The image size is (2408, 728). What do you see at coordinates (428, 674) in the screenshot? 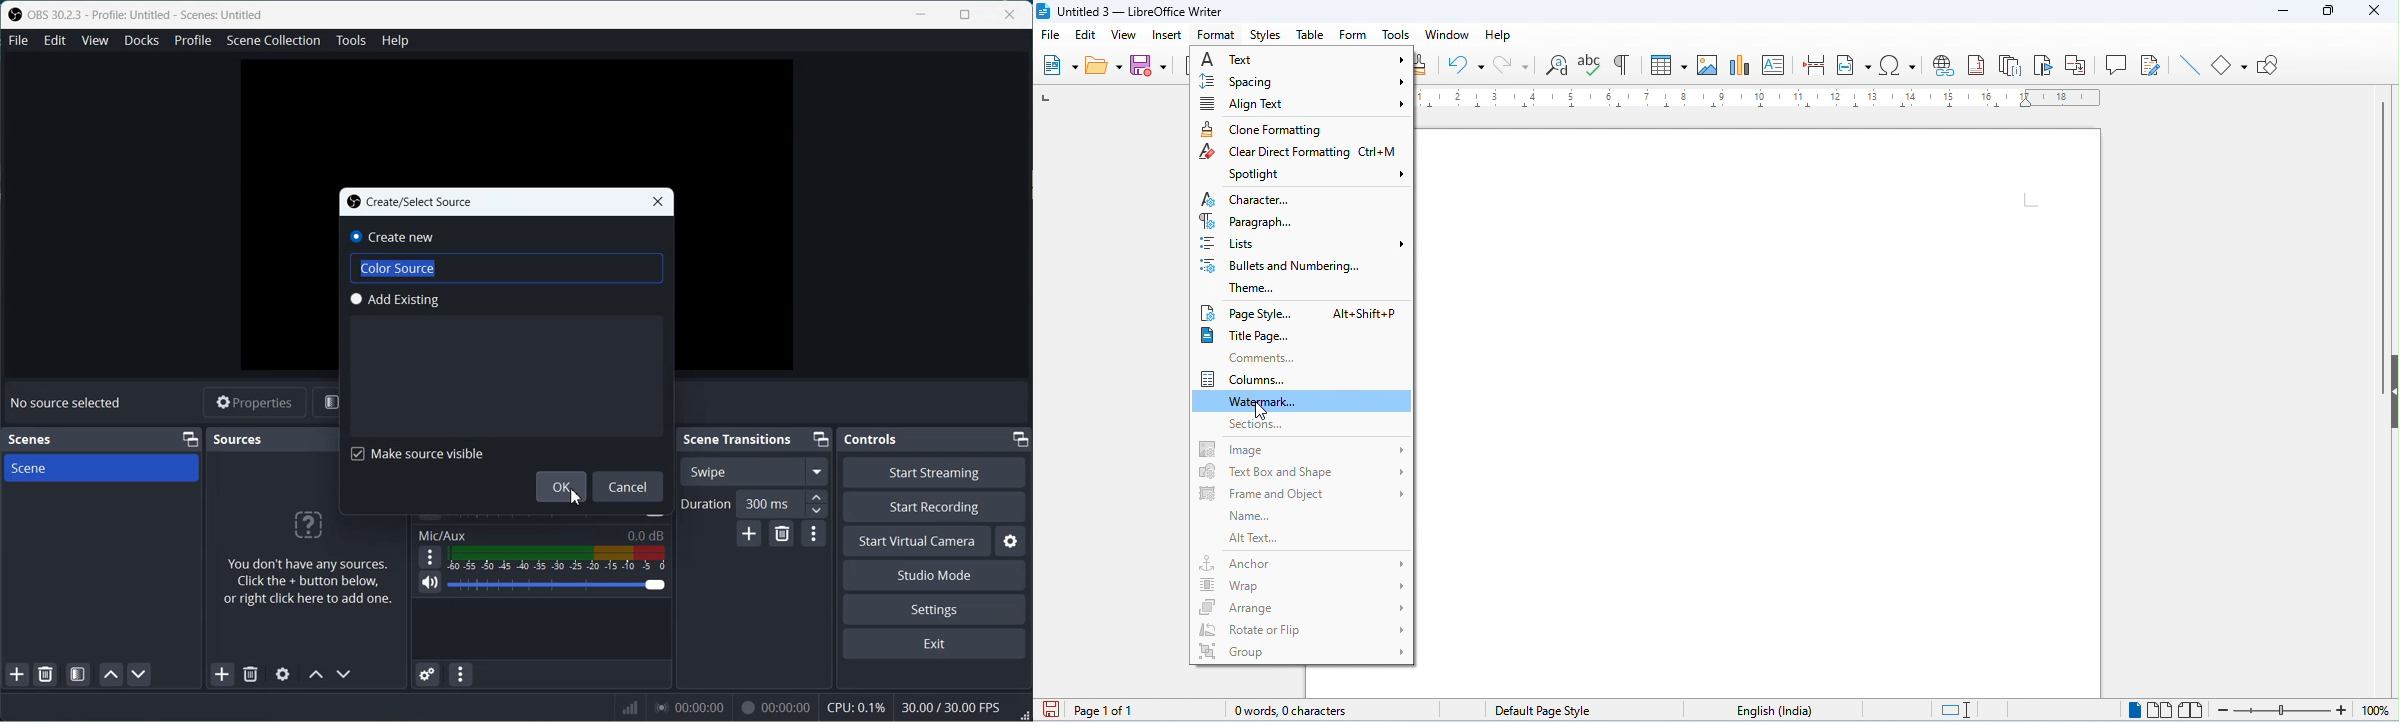
I see `Advance Audio properties` at bounding box center [428, 674].